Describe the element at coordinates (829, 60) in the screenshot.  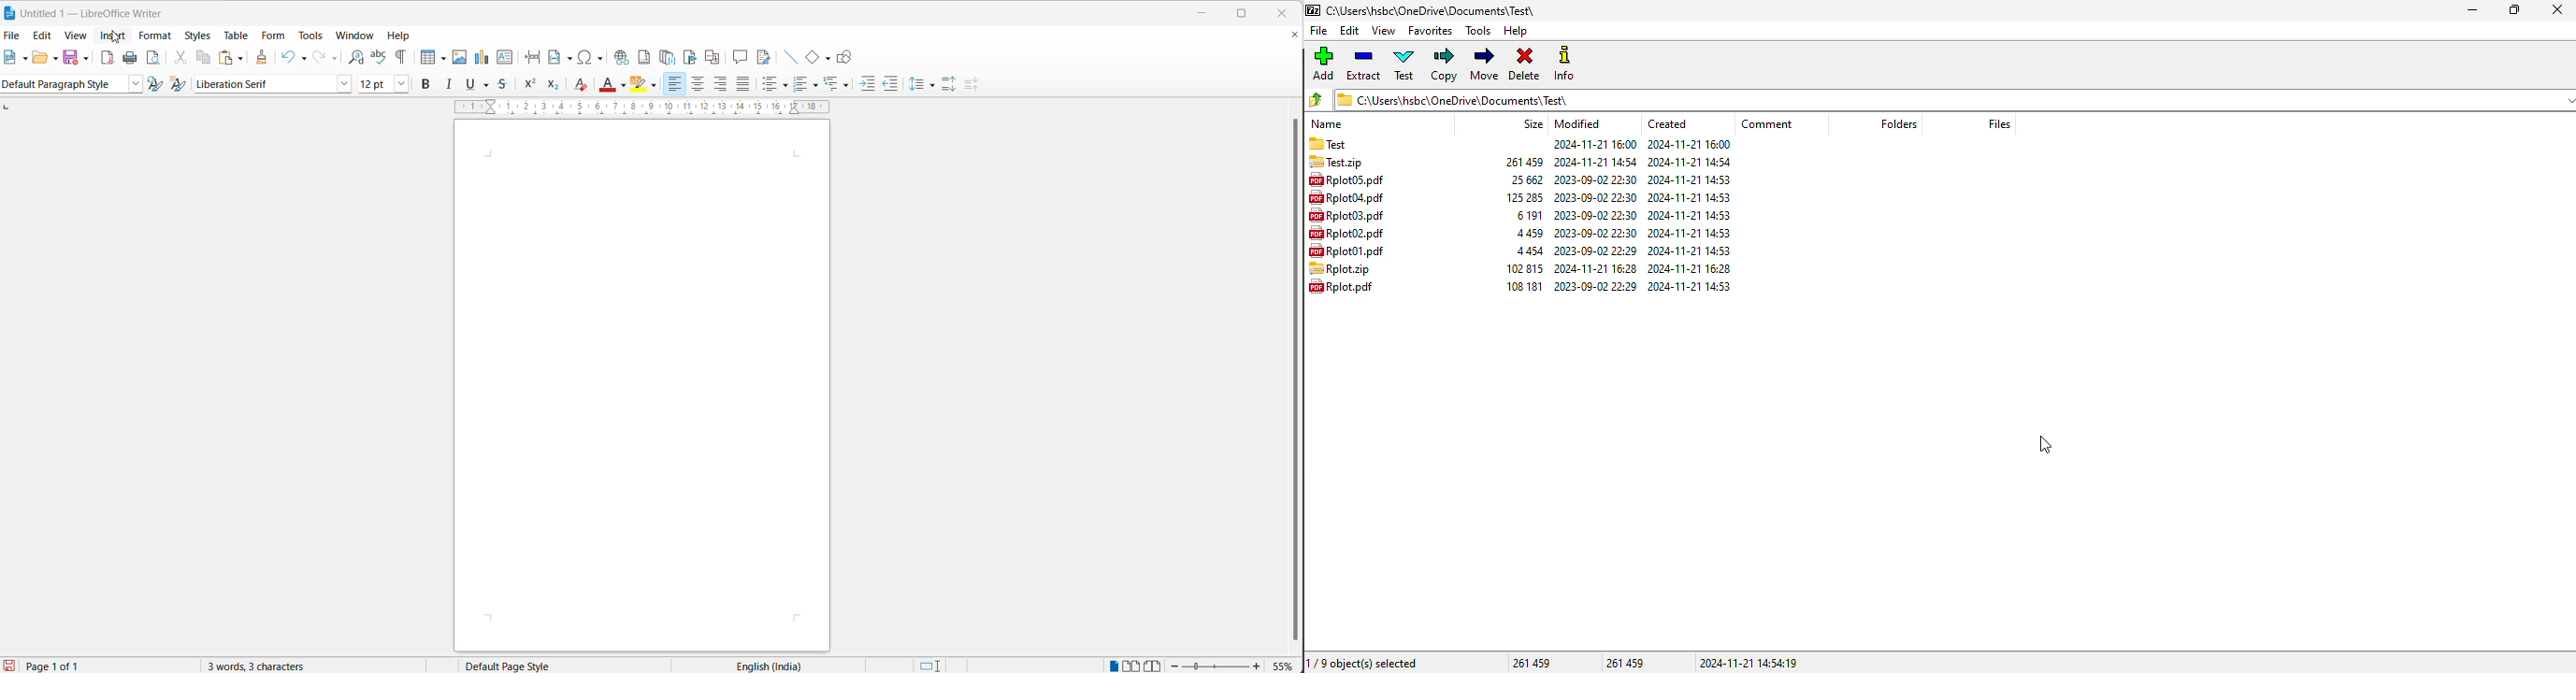
I see `basic shapes options` at that location.